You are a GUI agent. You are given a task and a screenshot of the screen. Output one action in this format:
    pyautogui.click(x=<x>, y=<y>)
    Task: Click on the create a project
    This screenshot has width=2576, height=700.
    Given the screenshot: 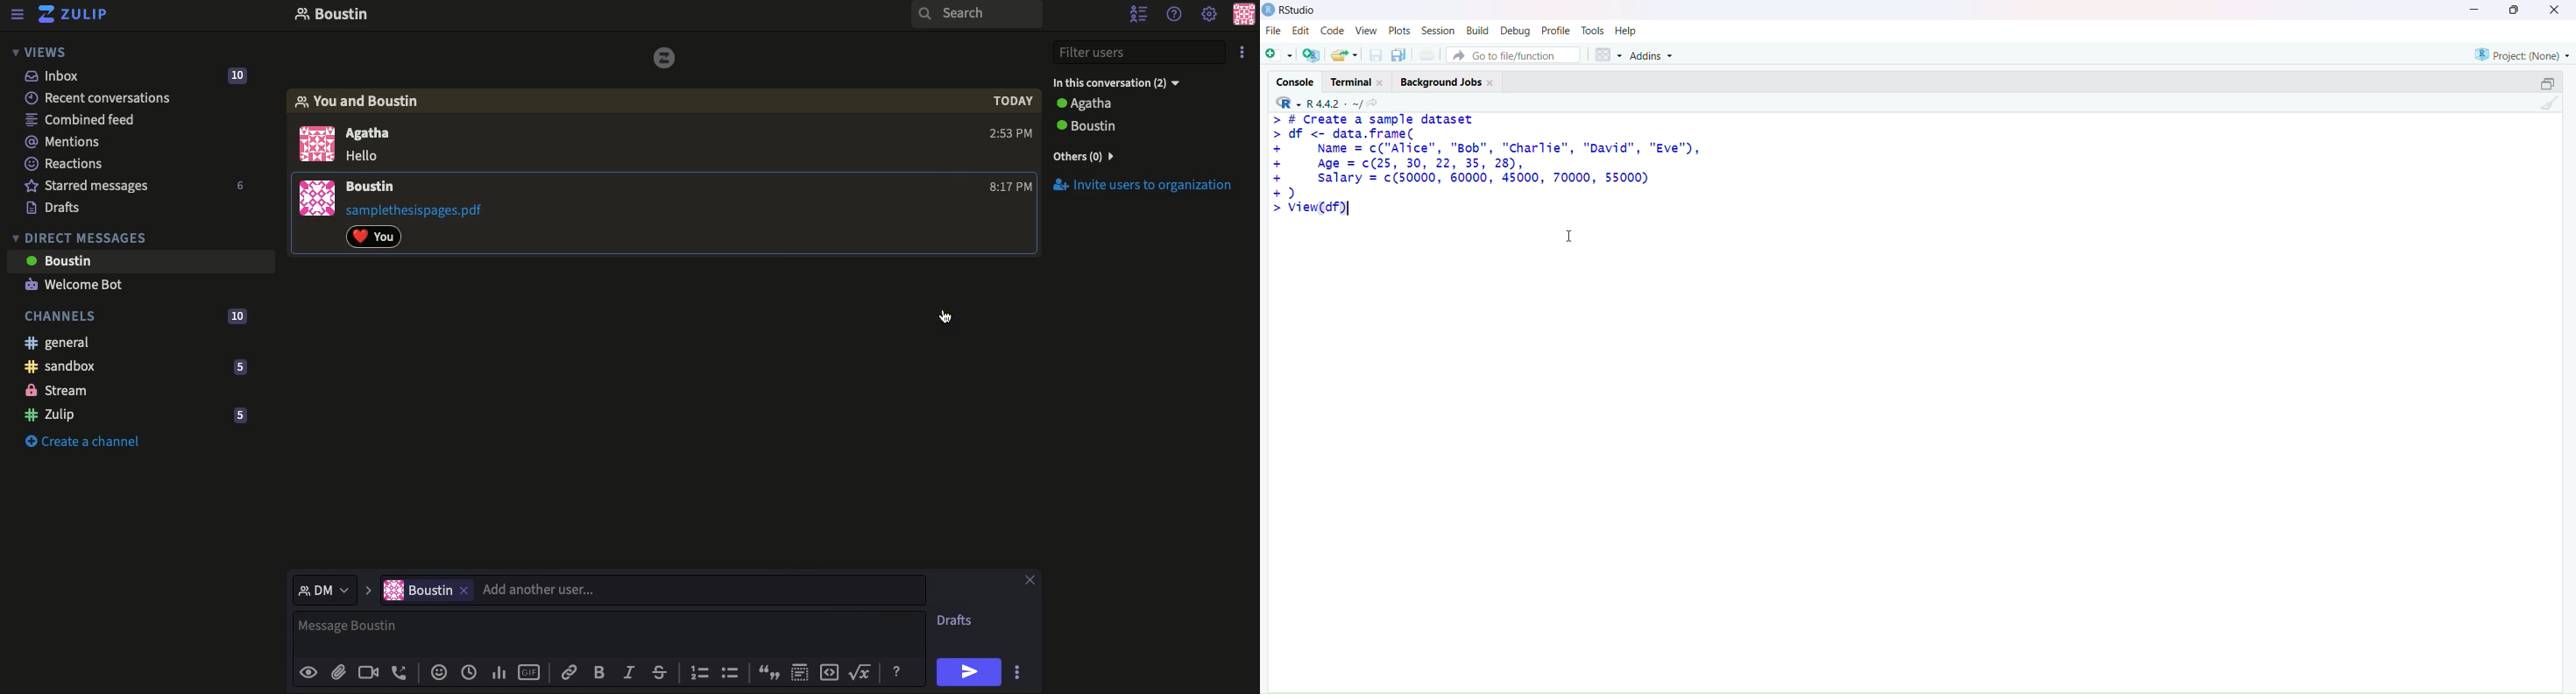 What is the action you would take?
    pyautogui.click(x=1311, y=55)
    